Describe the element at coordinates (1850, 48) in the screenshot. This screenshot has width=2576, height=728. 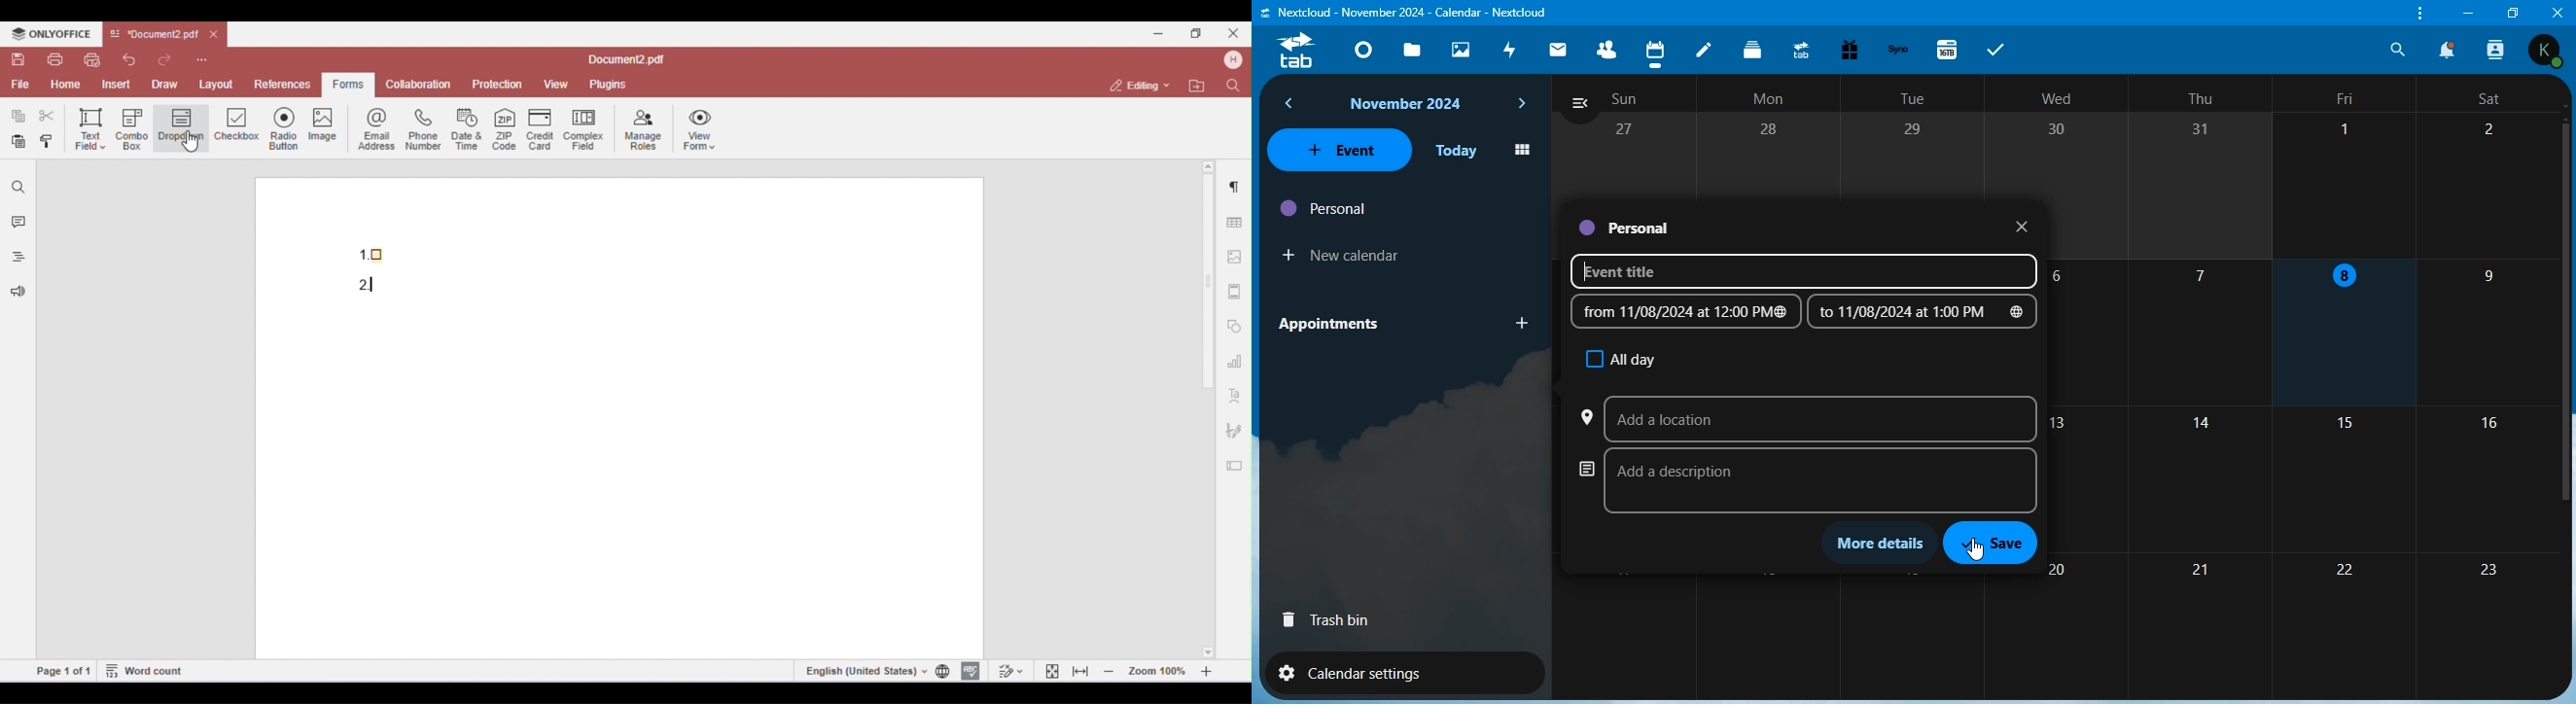
I see `free trial` at that location.